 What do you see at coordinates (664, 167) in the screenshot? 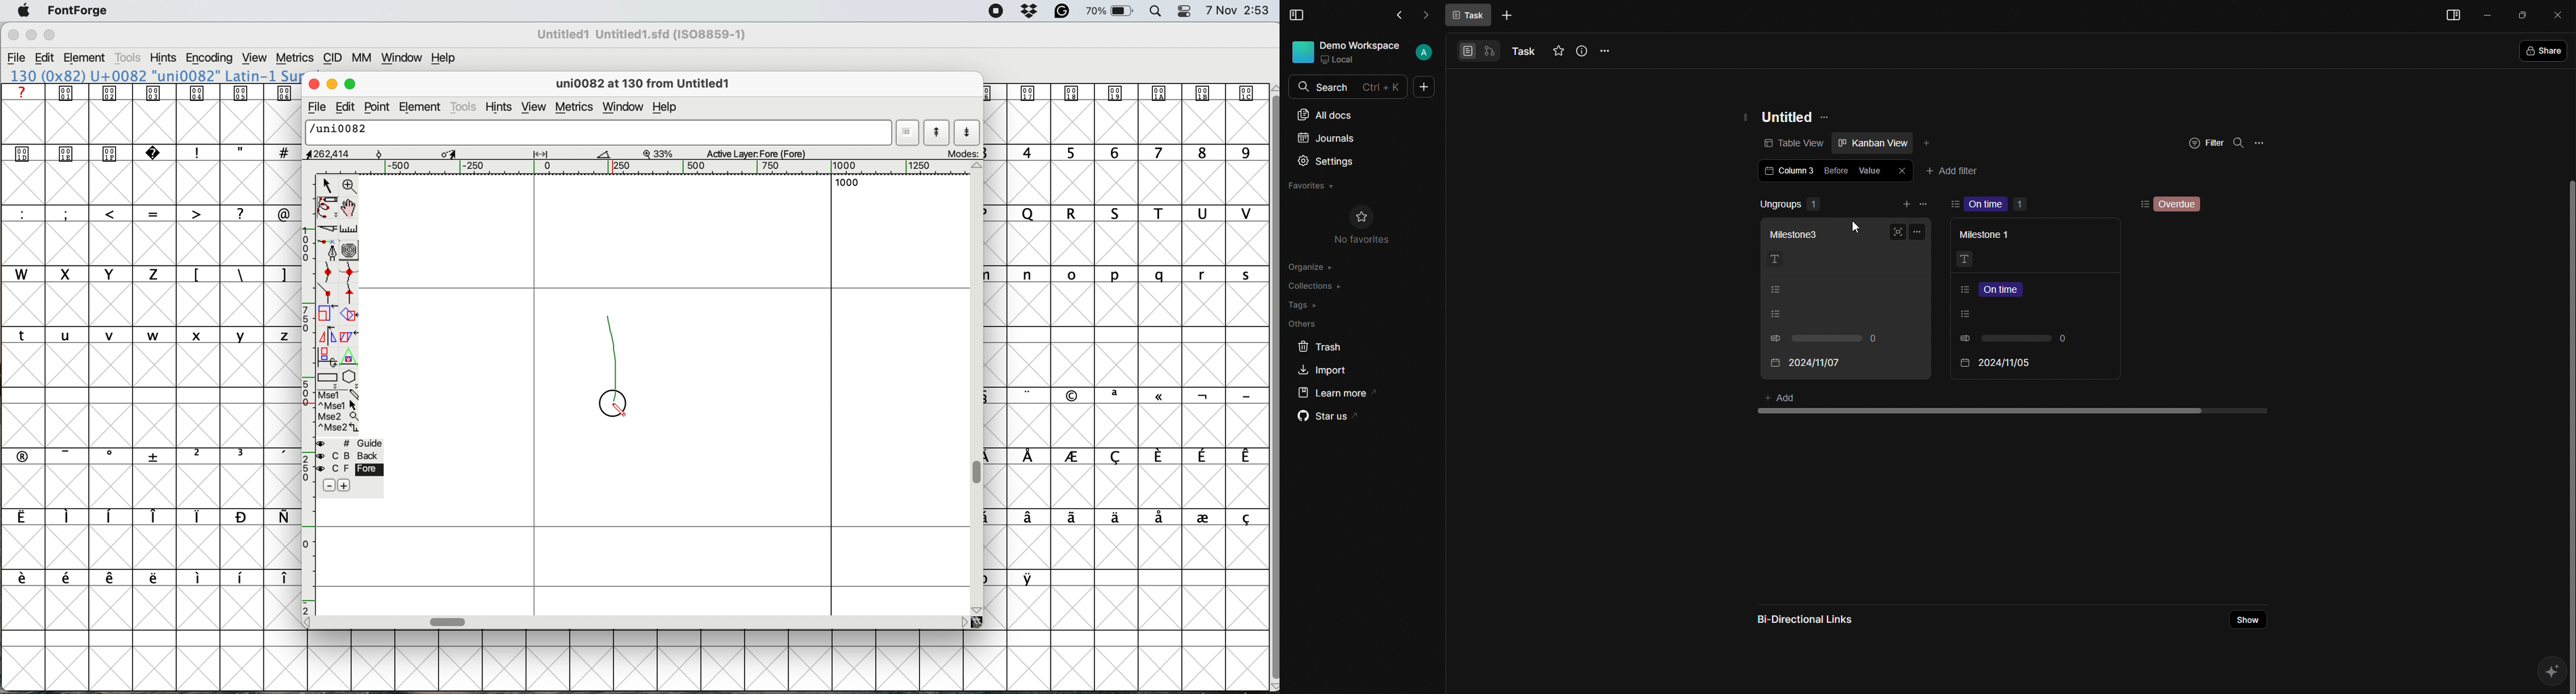
I see `horizontal scale` at bounding box center [664, 167].